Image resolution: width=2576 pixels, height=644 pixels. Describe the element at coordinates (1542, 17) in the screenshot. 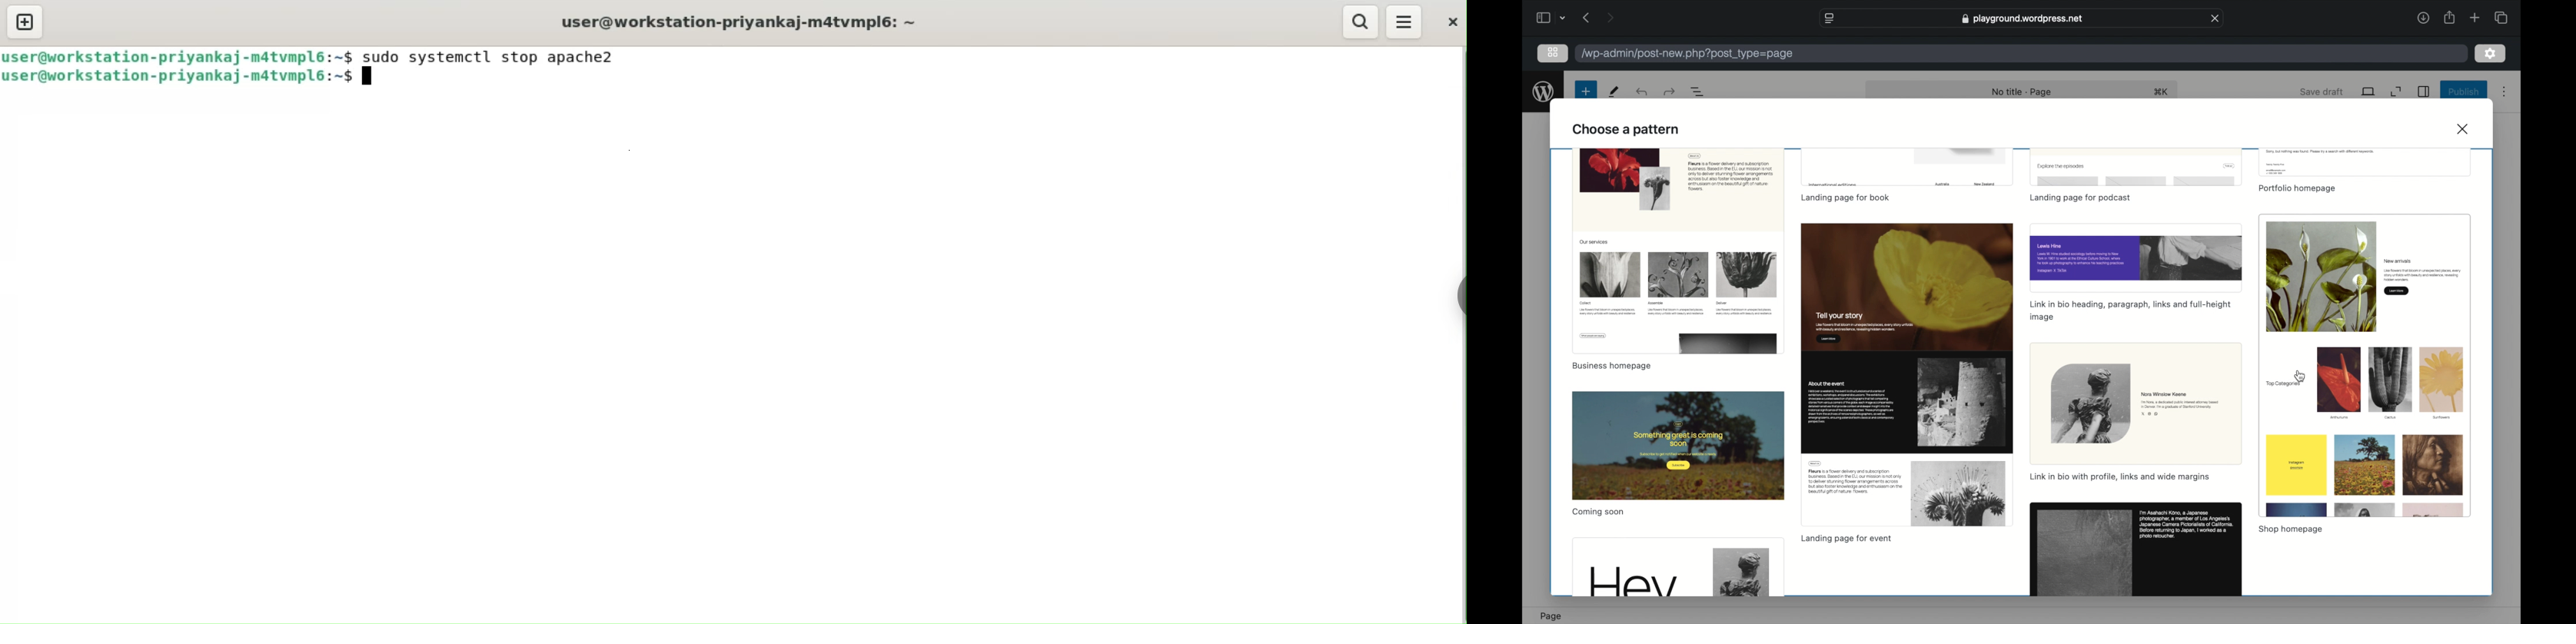

I see `sidebar` at that location.